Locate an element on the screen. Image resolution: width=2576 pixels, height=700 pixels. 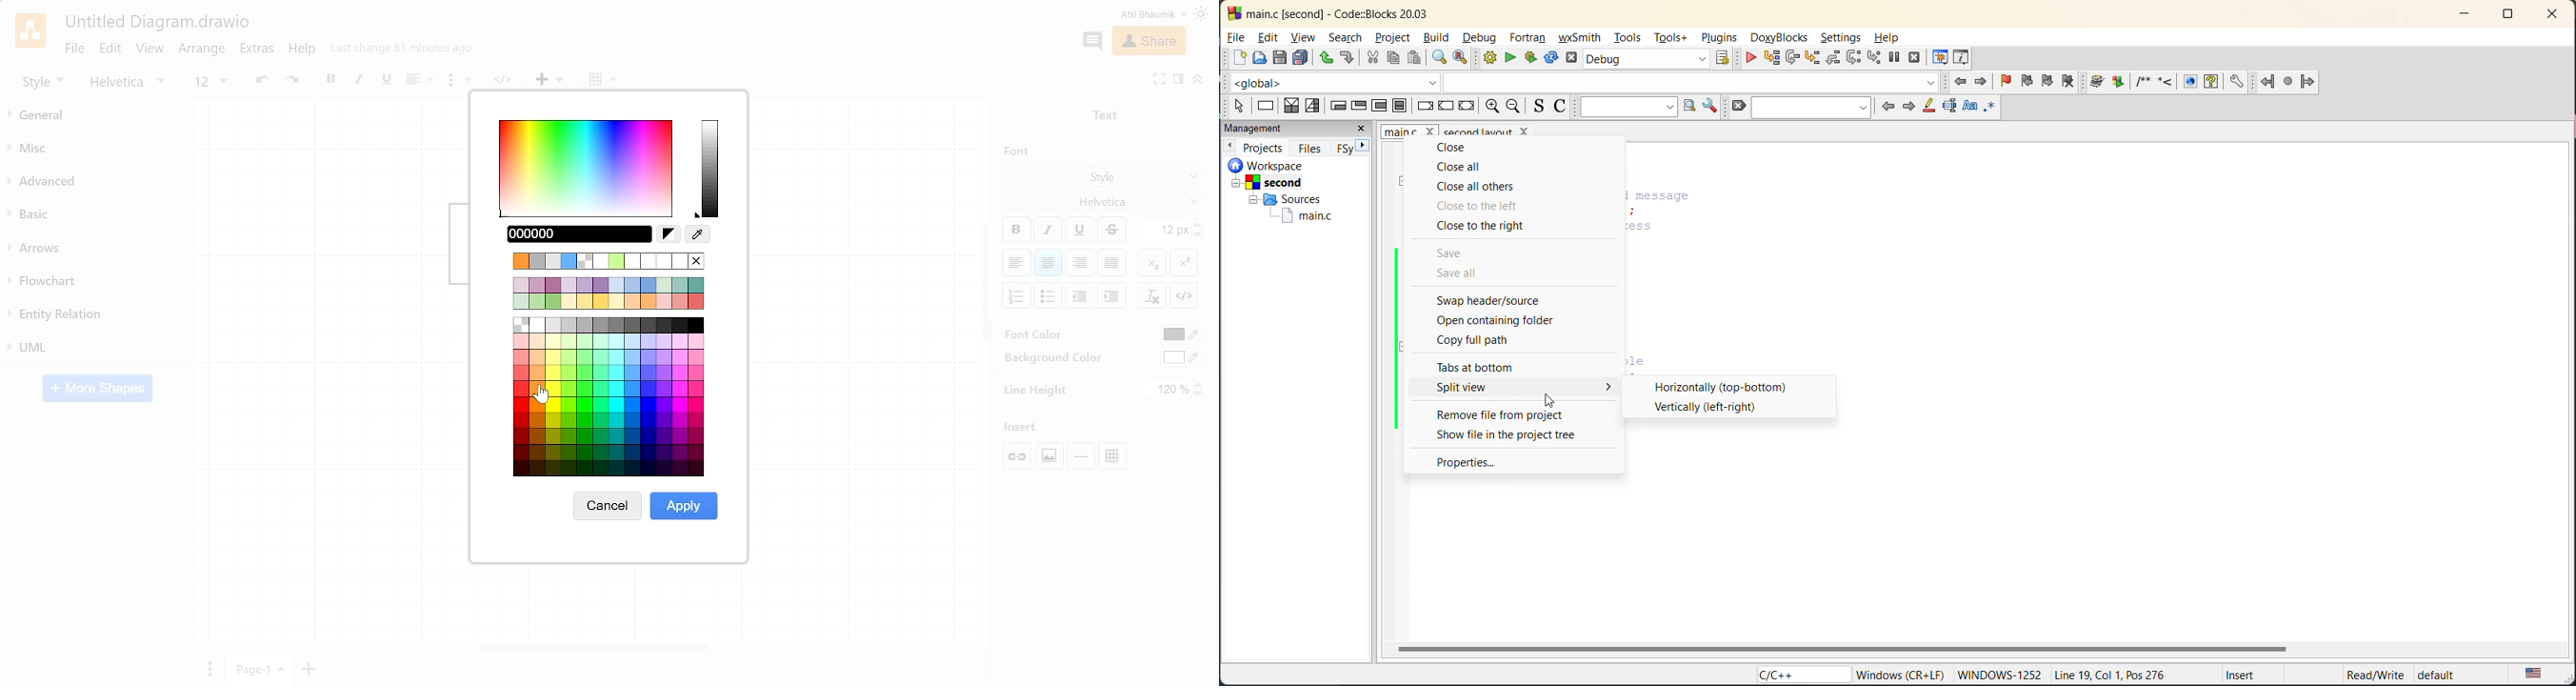
jump forward is located at coordinates (1982, 83).